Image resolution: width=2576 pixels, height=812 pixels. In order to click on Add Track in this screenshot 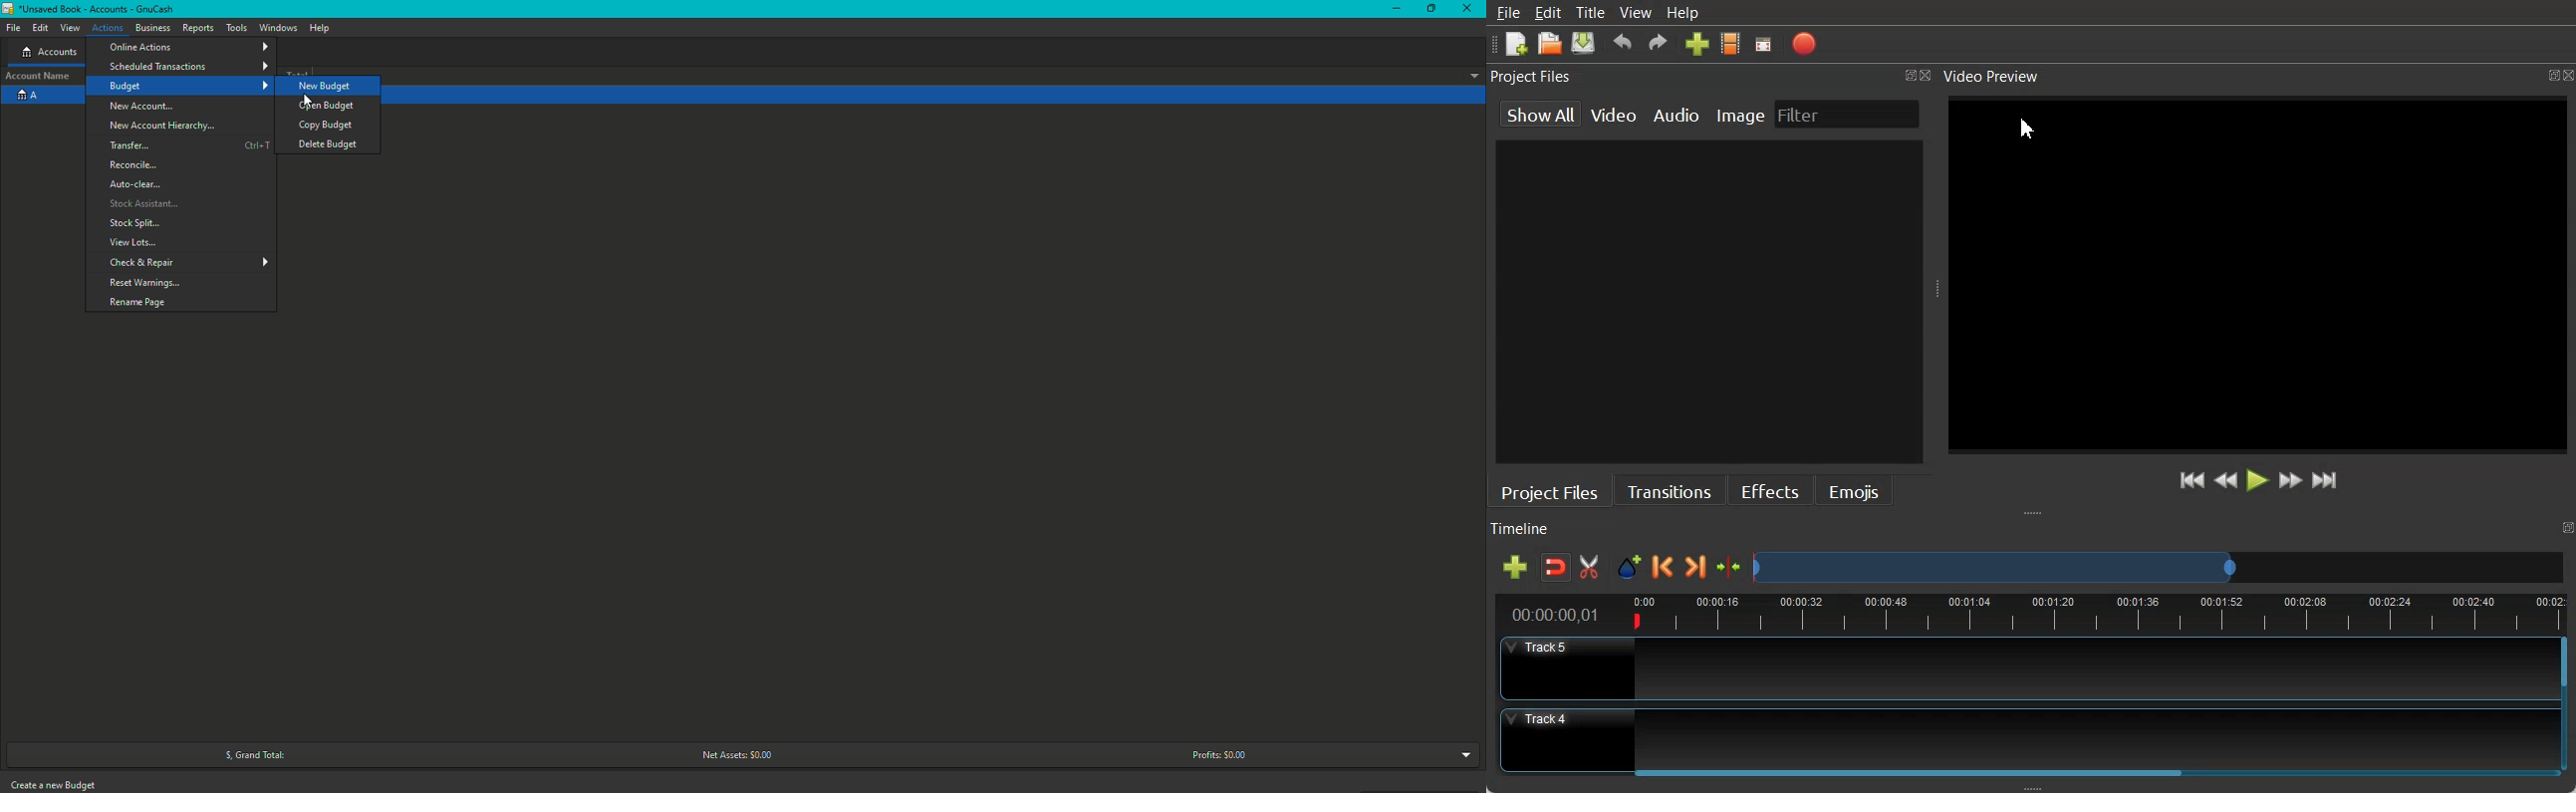, I will do `click(1515, 567)`.